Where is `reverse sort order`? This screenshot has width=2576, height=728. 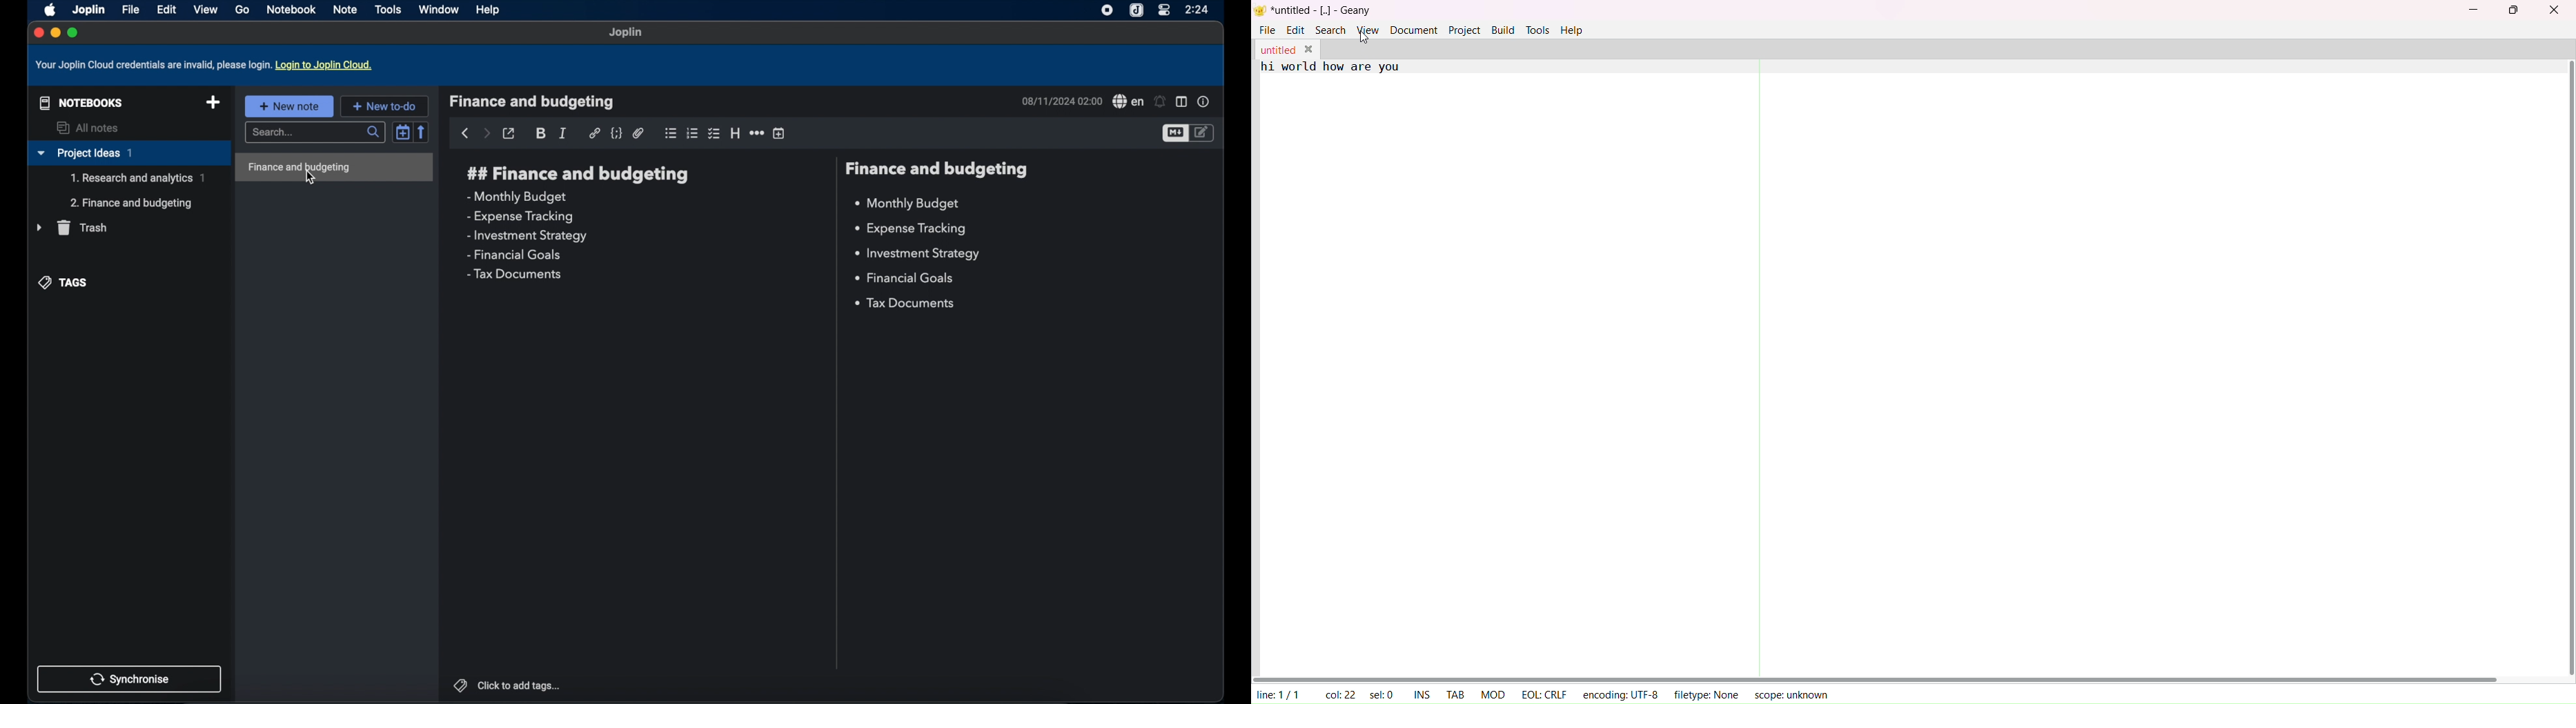
reverse sort order is located at coordinates (423, 132).